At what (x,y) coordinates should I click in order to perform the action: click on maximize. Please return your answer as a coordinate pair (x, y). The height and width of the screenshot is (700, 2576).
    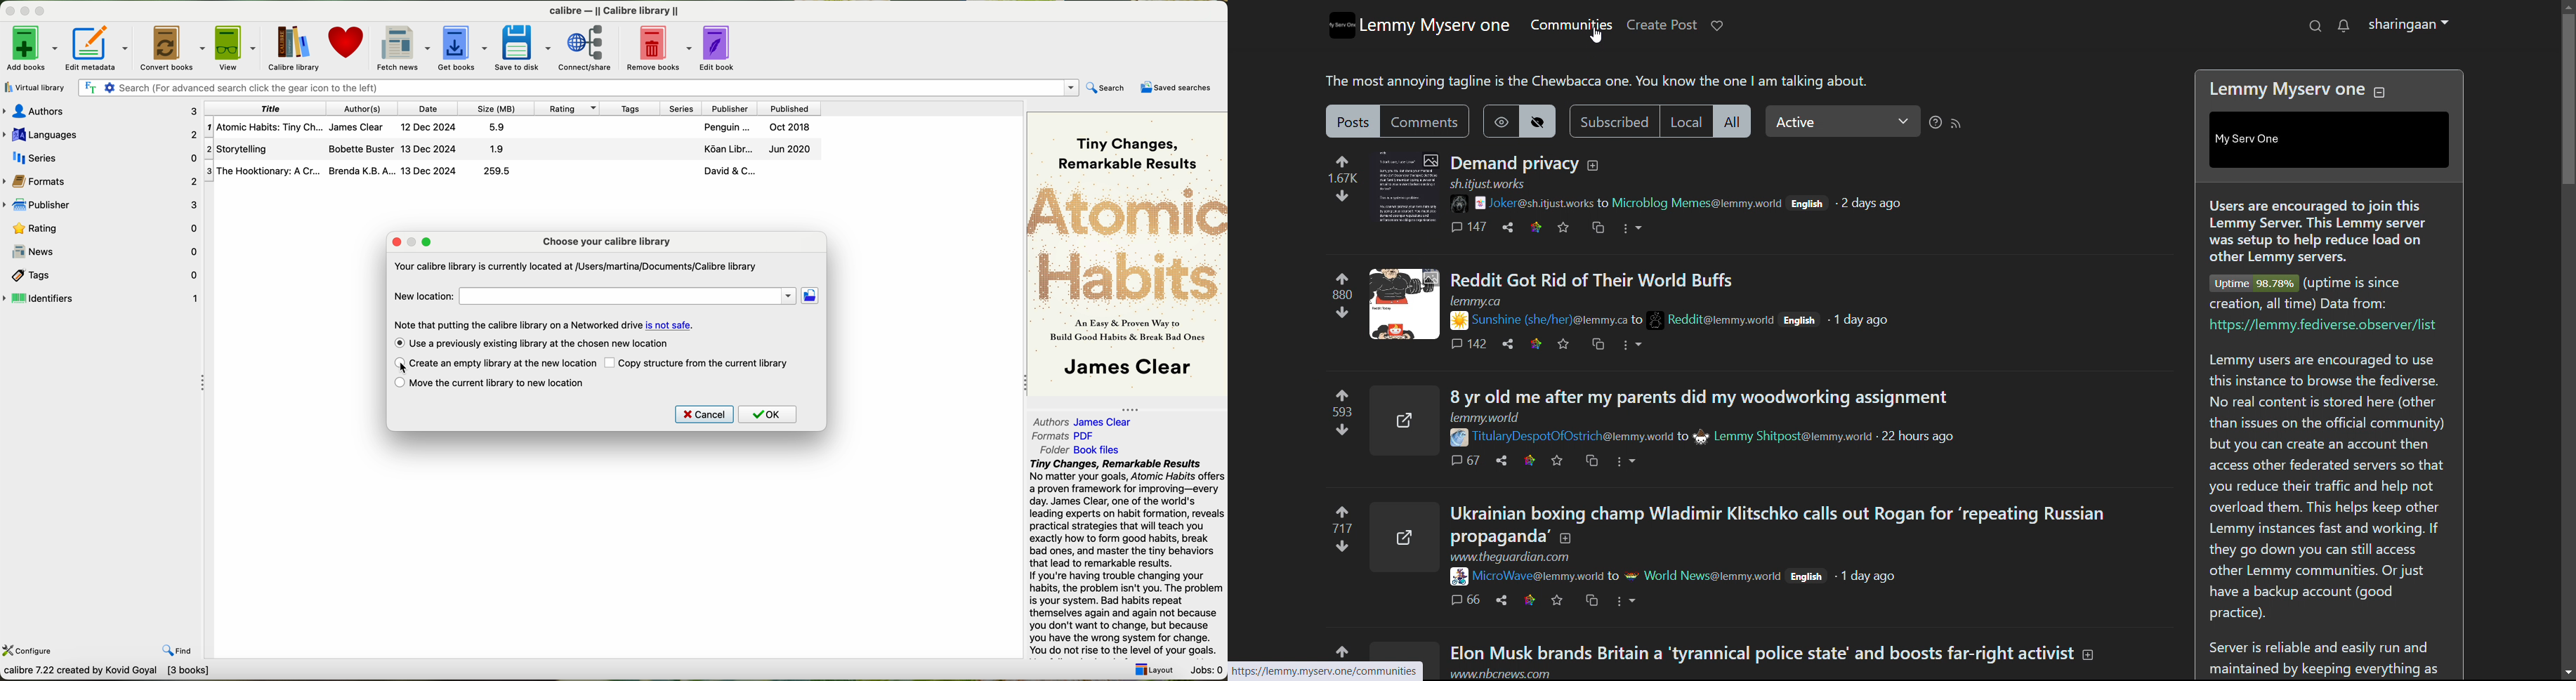
    Looking at the image, I should click on (426, 242).